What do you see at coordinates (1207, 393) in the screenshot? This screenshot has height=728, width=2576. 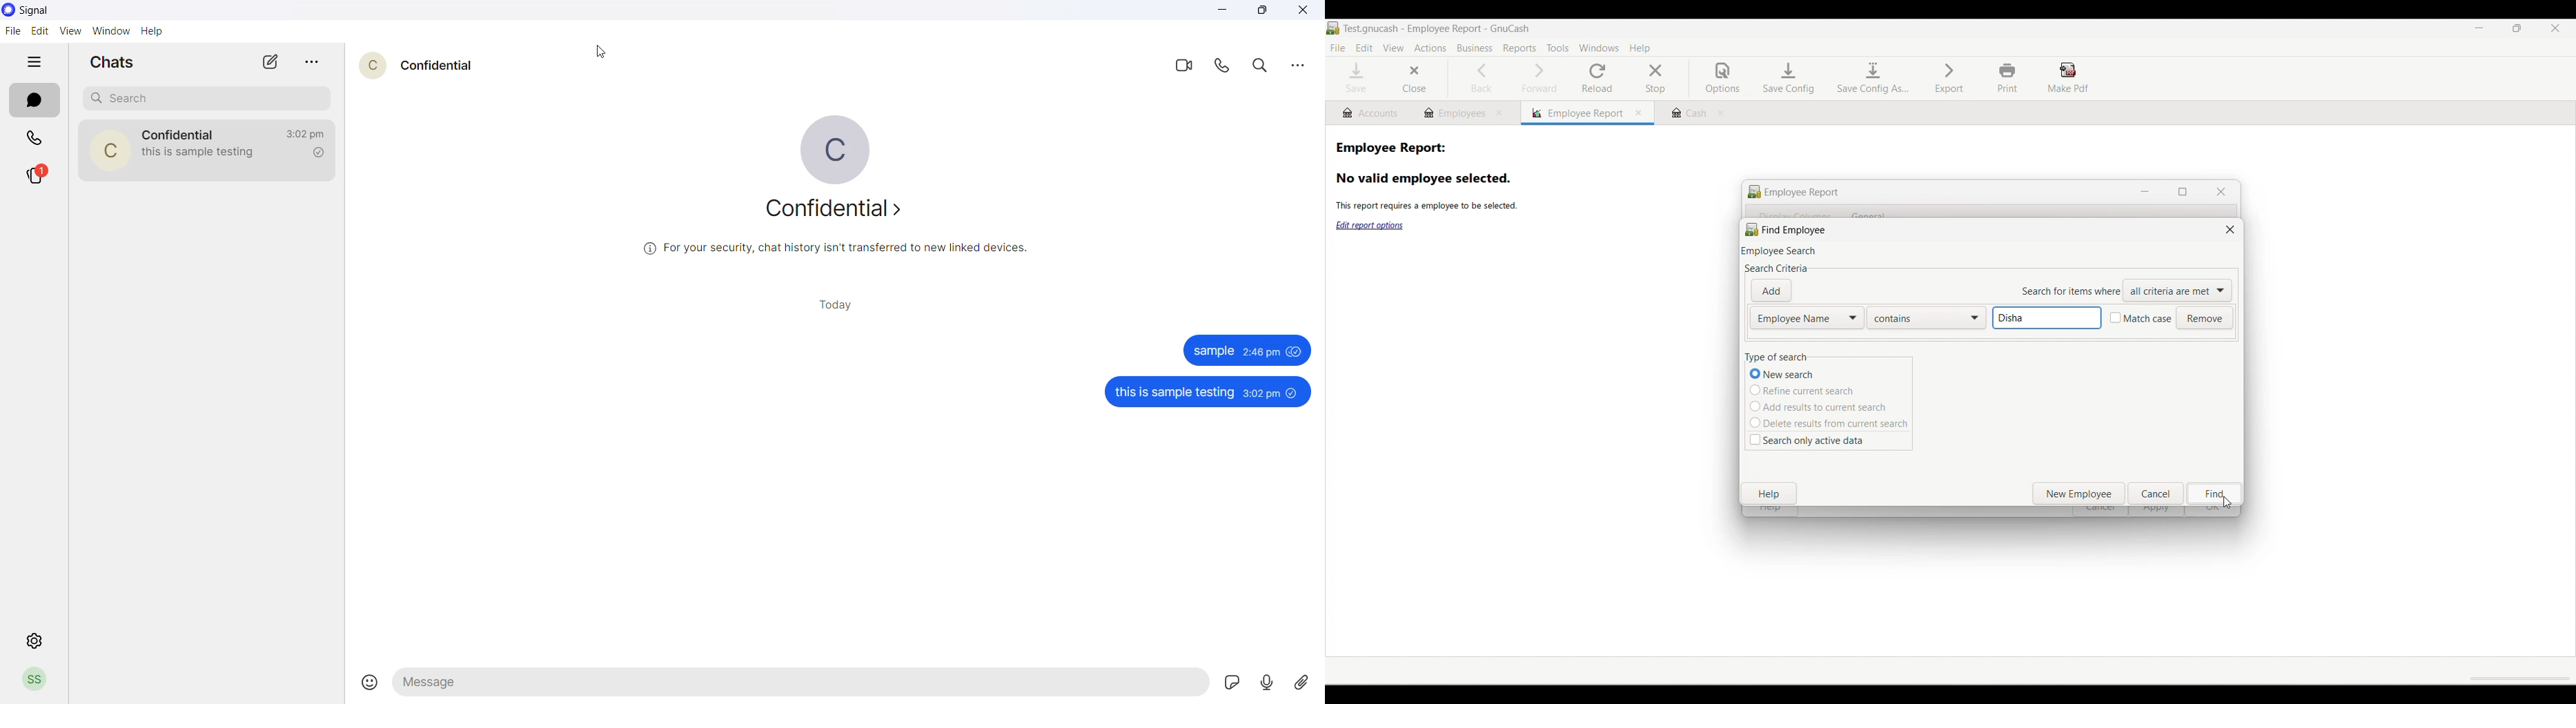 I see `` at bounding box center [1207, 393].